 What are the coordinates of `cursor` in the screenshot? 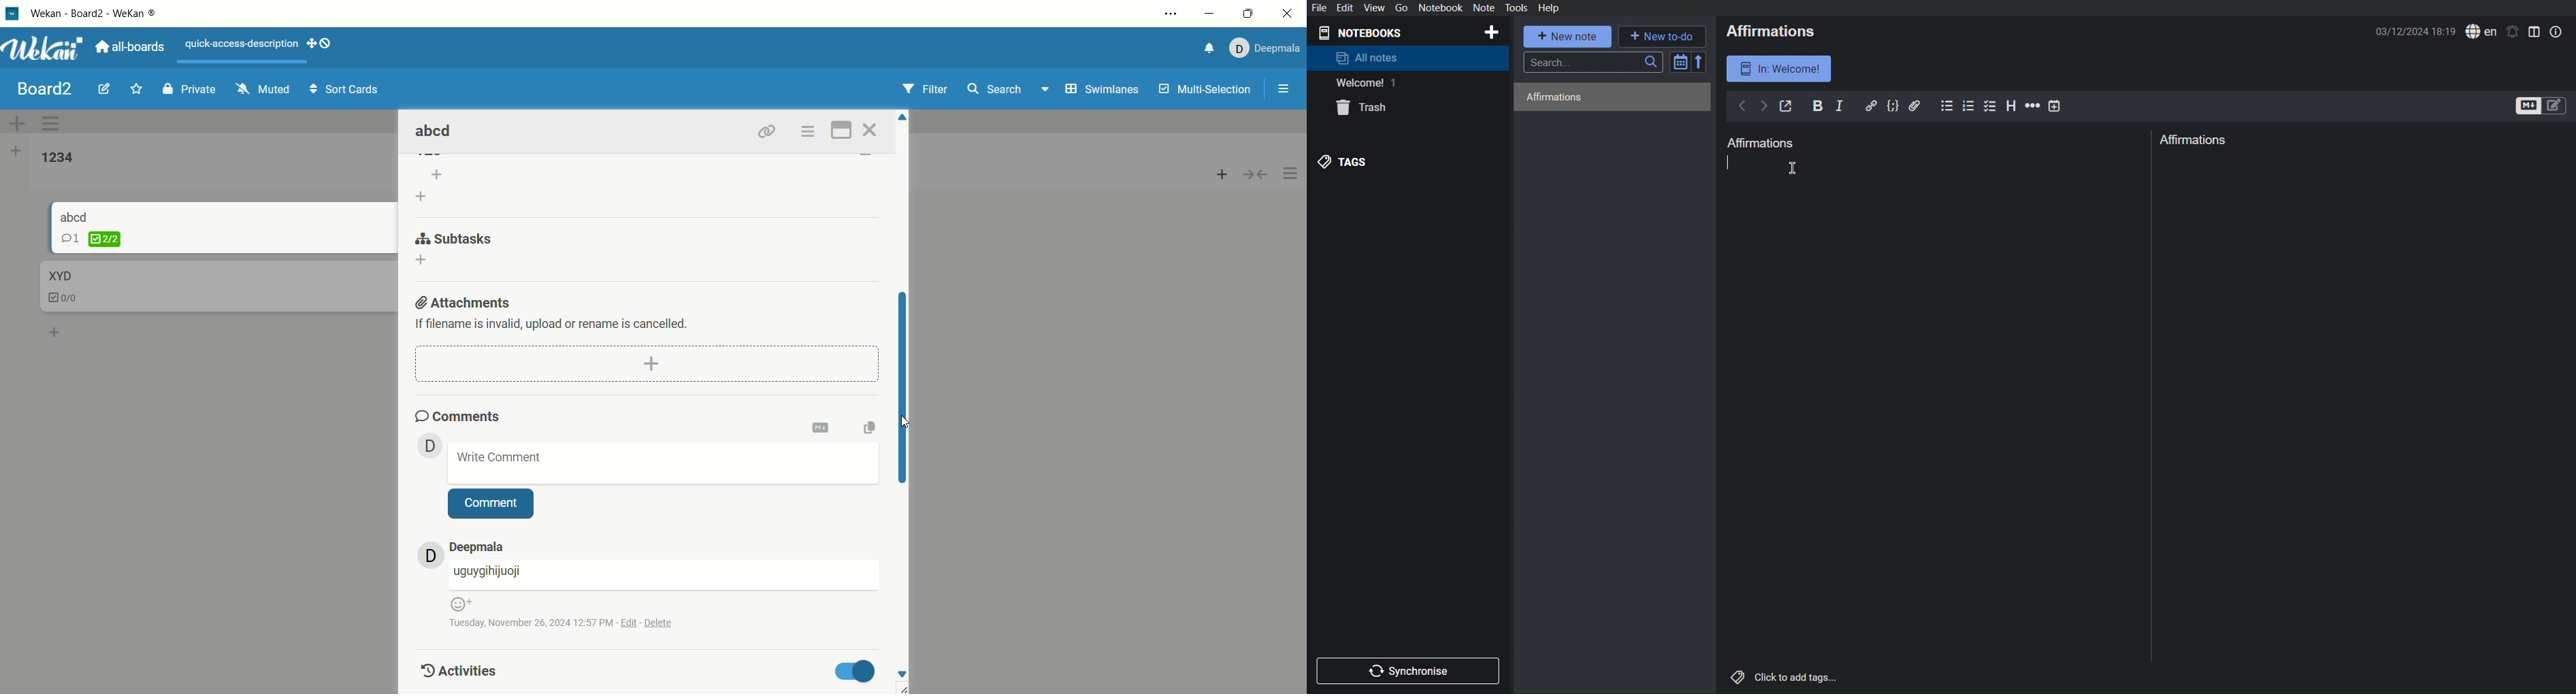 It's located at (1795, 167).